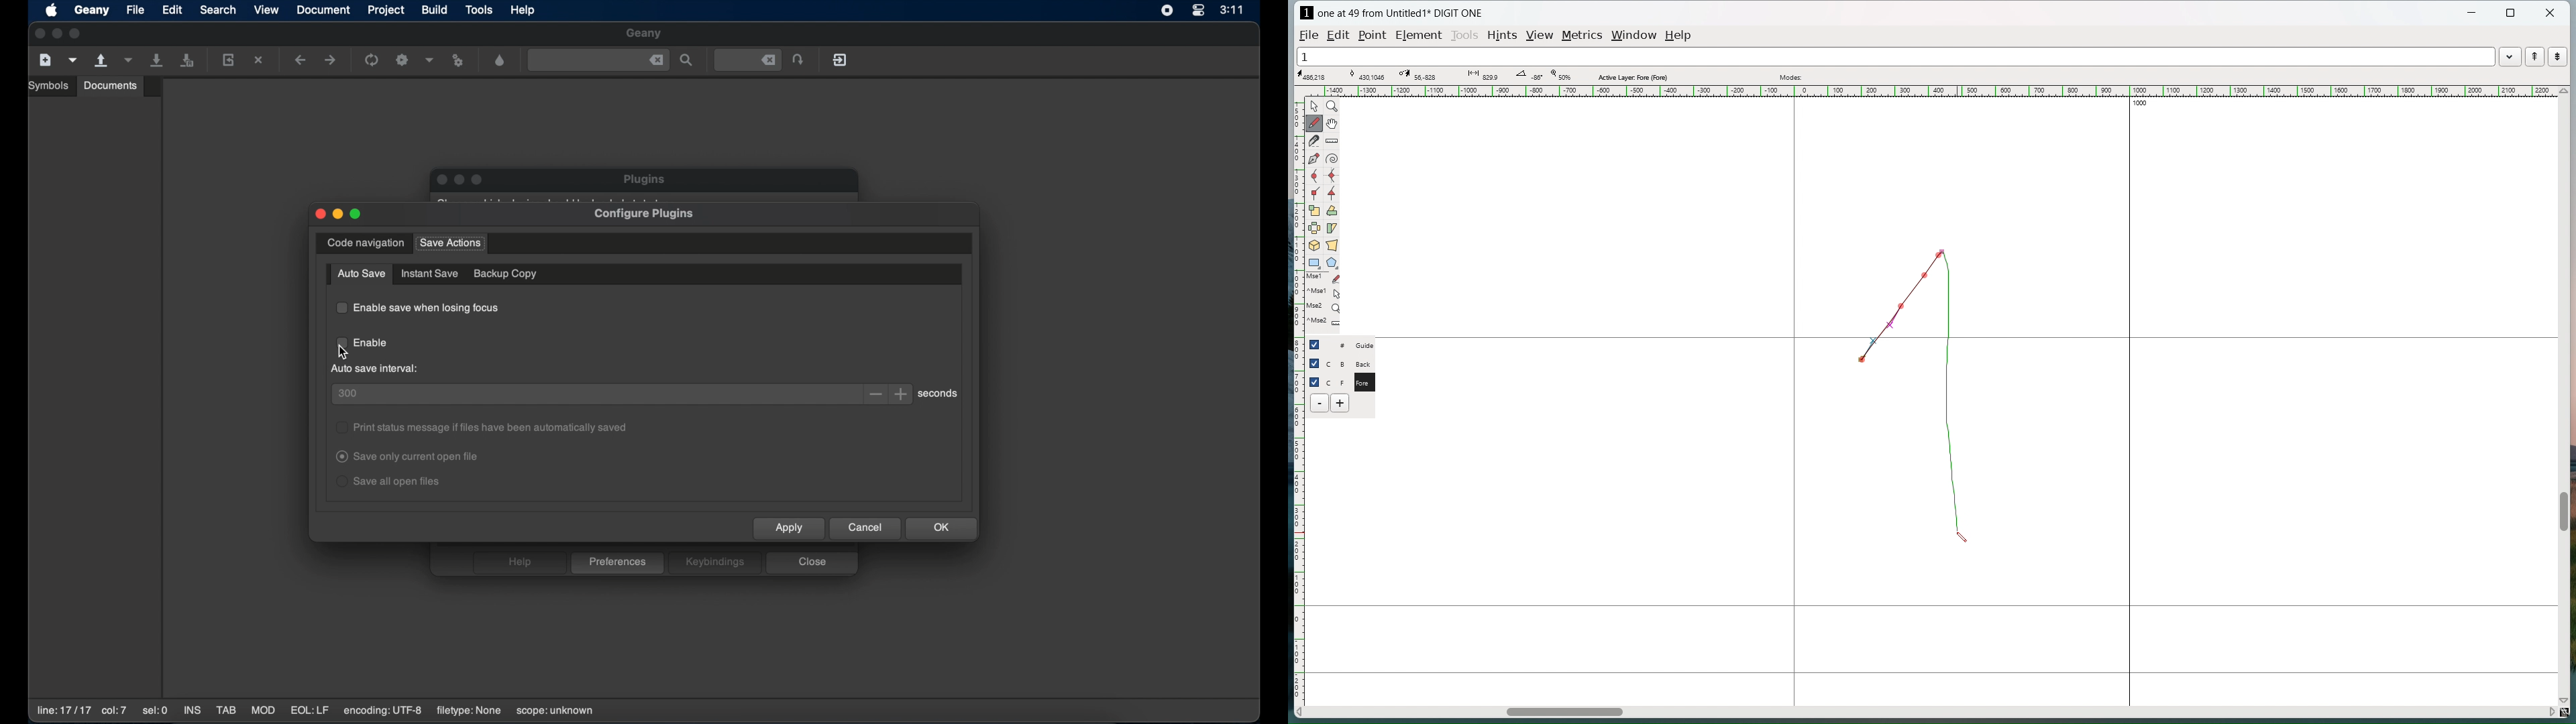  What do you see at coordinates (46, 60) in the screenshot?
I see `create a new file` at bounding box center [46, 60].